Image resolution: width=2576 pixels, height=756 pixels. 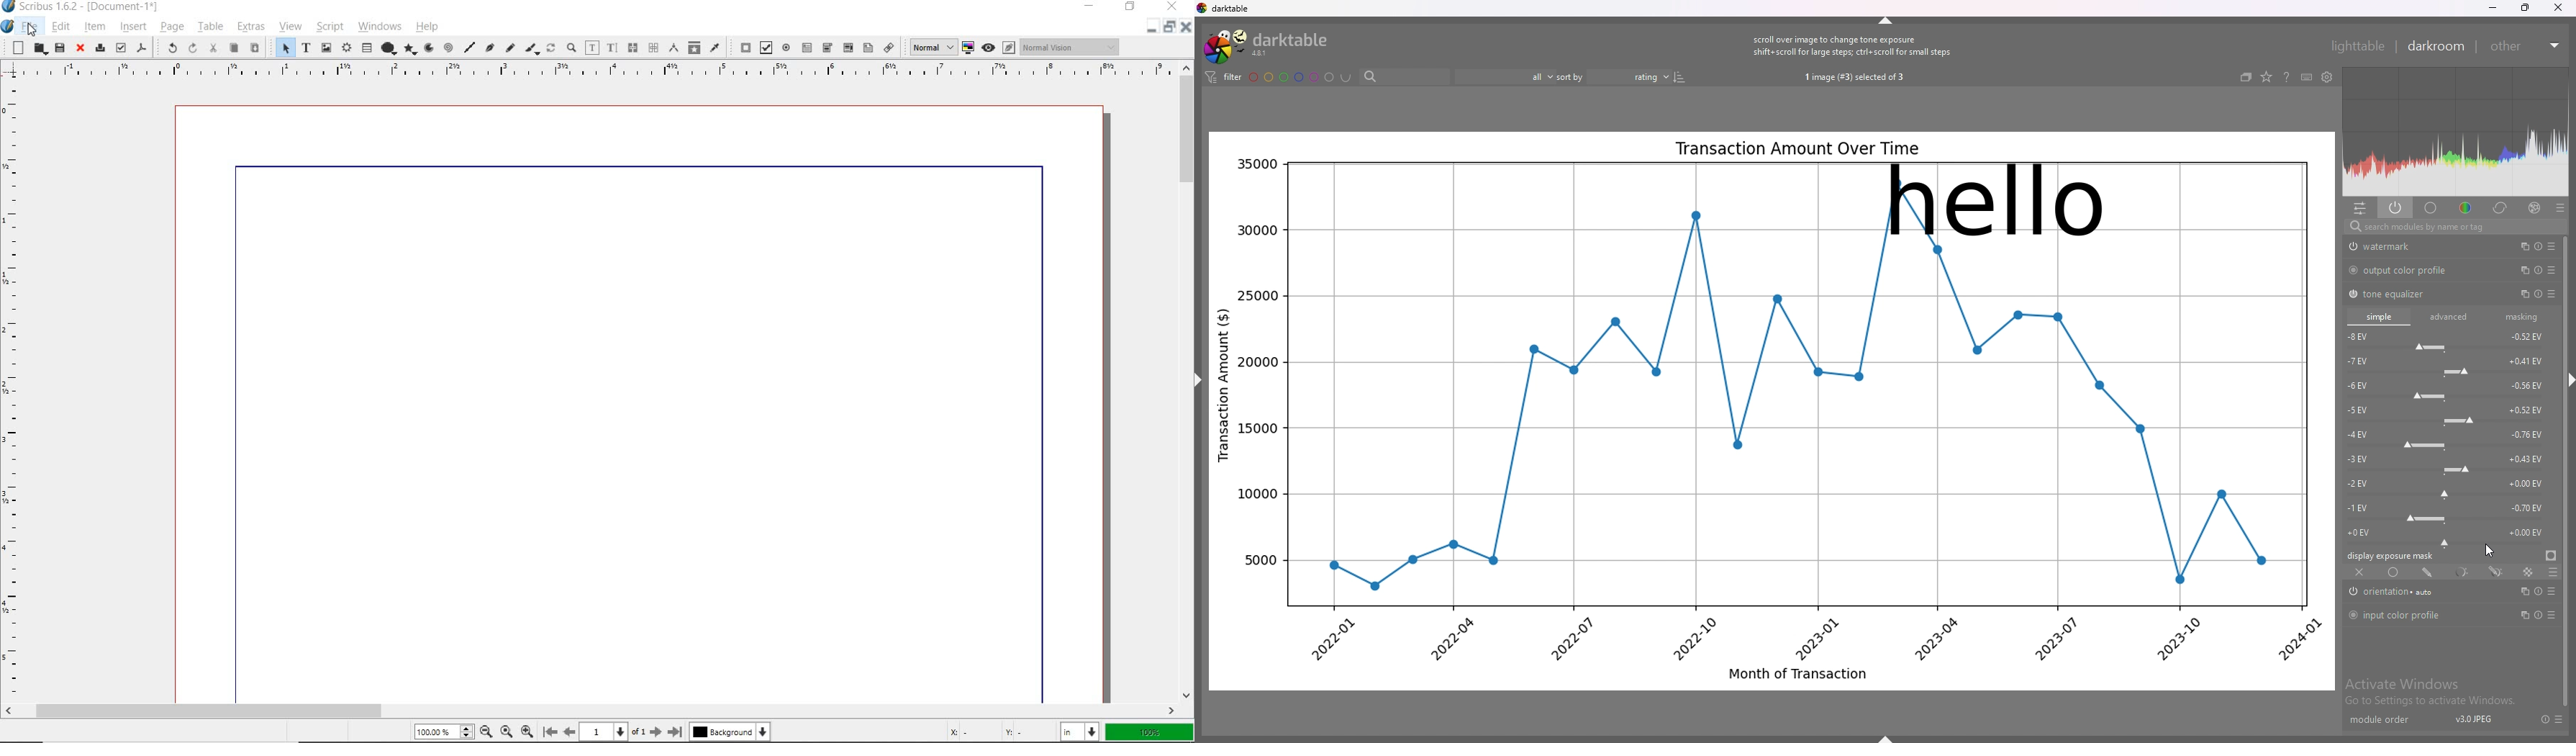 I want to click on drawn mask, so click(x=2428, y=572).